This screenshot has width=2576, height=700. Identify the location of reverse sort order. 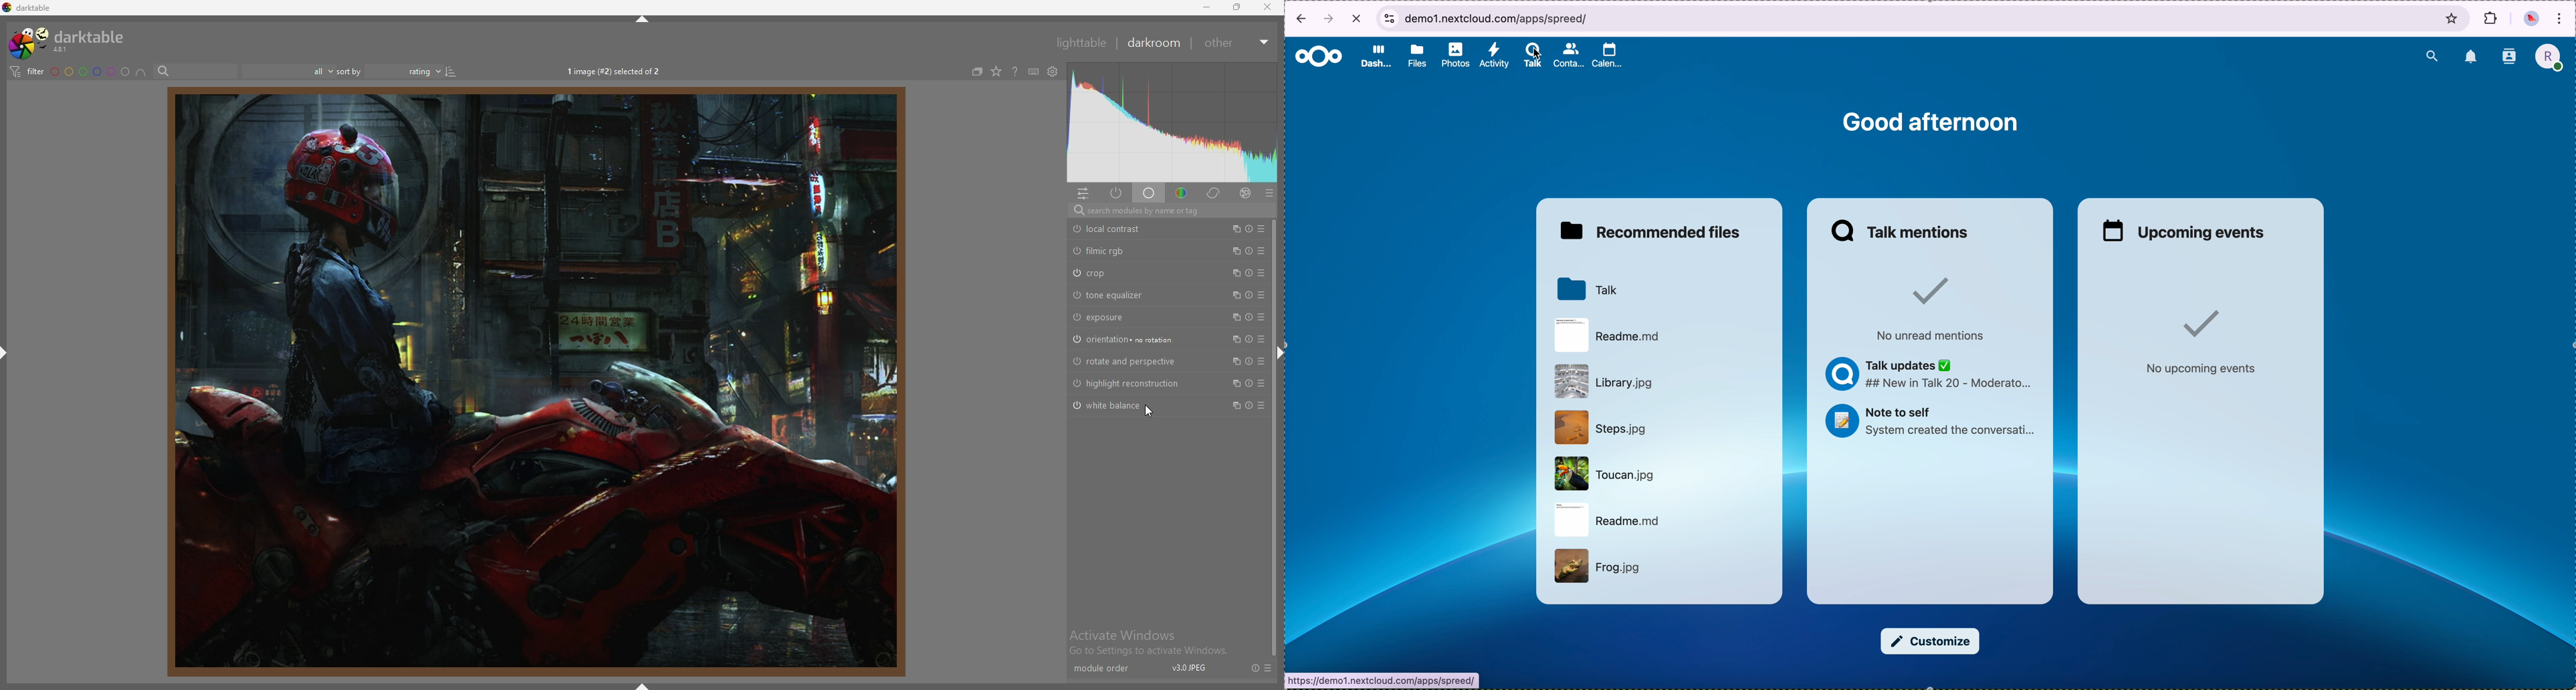
(453, 72).